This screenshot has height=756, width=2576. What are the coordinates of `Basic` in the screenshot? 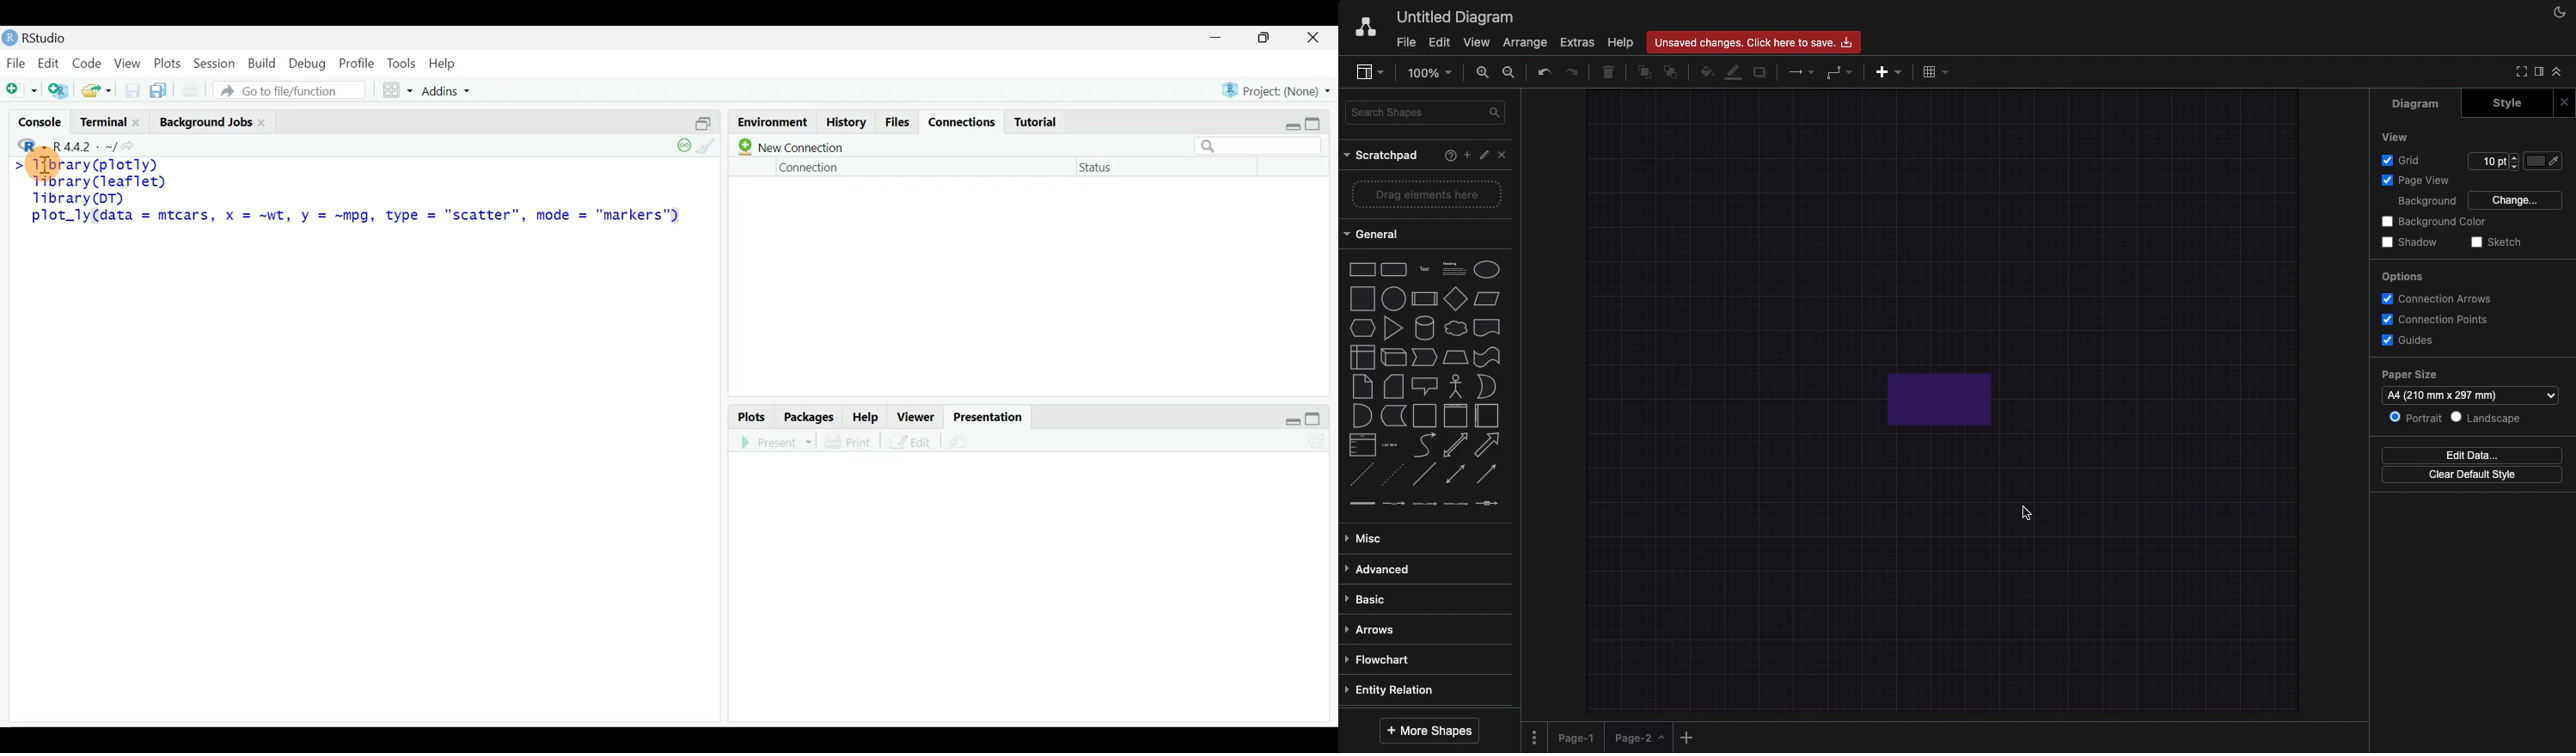 It's located at (1370, 595).